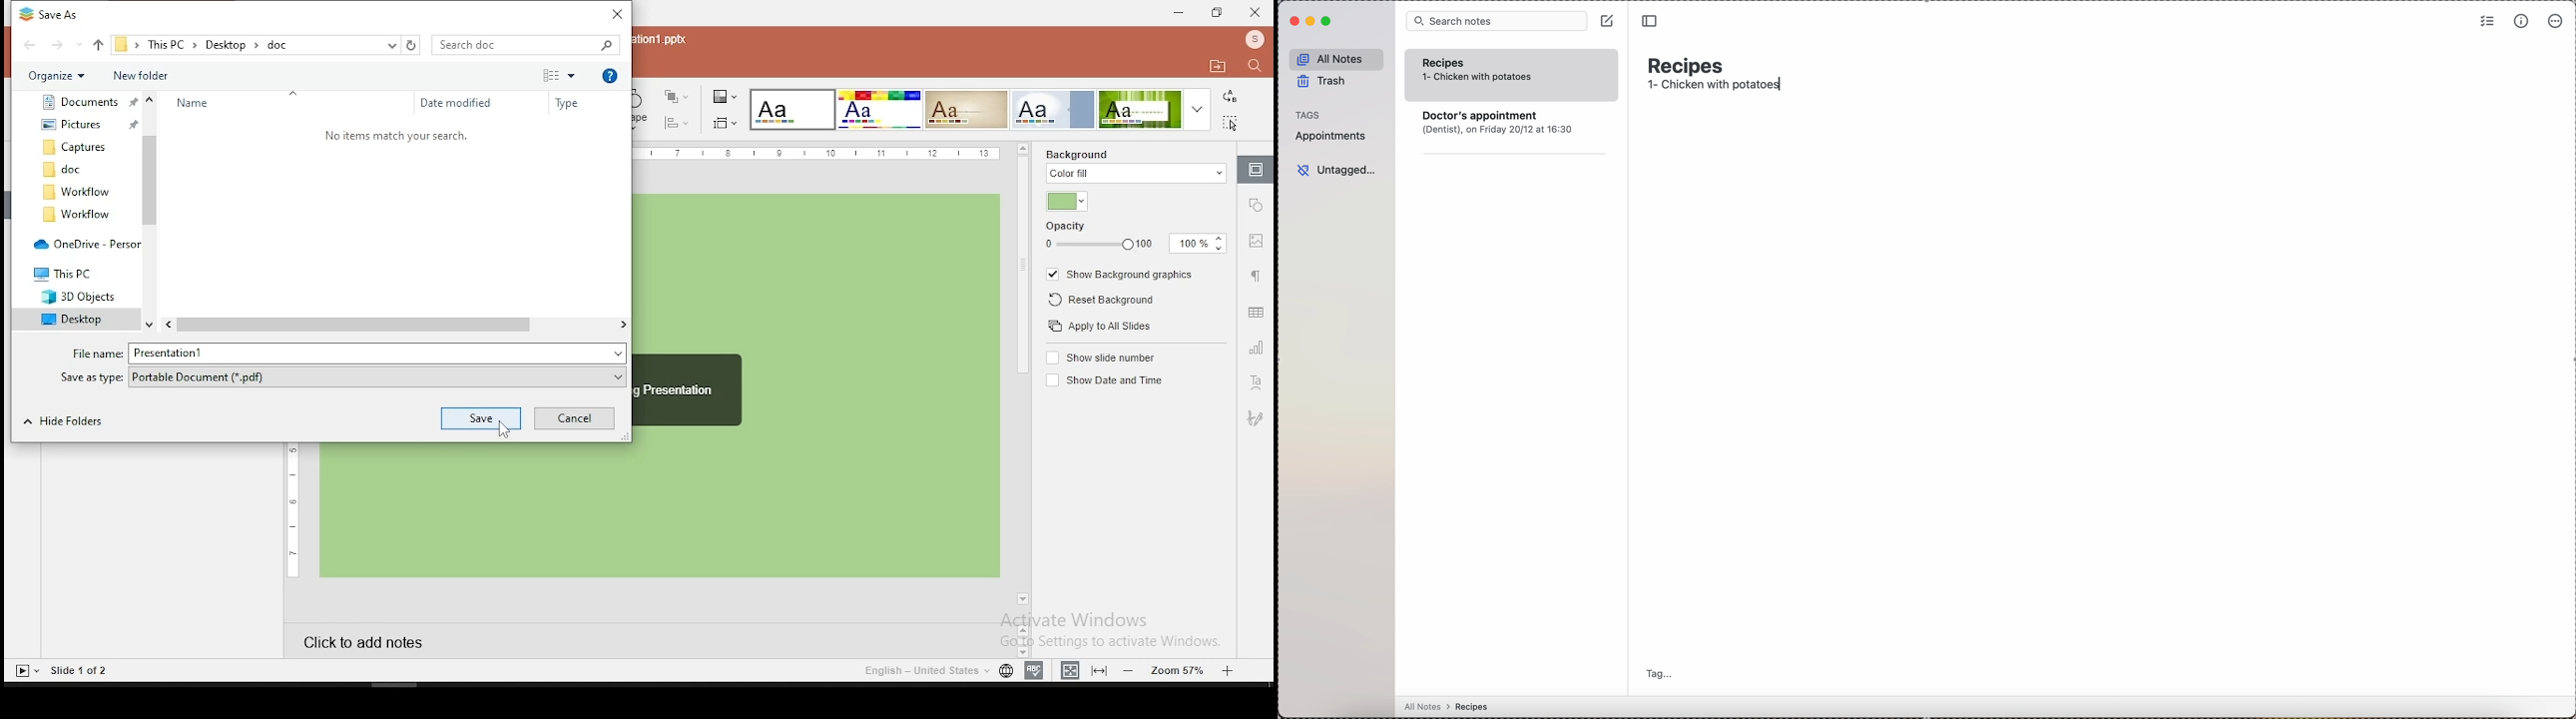 Image resolution: width=2576 pixels, height=728 pixels. What do you see at coordinates (477, 419) in the screenshot?
I see `save` at bounding box center [477, 419].